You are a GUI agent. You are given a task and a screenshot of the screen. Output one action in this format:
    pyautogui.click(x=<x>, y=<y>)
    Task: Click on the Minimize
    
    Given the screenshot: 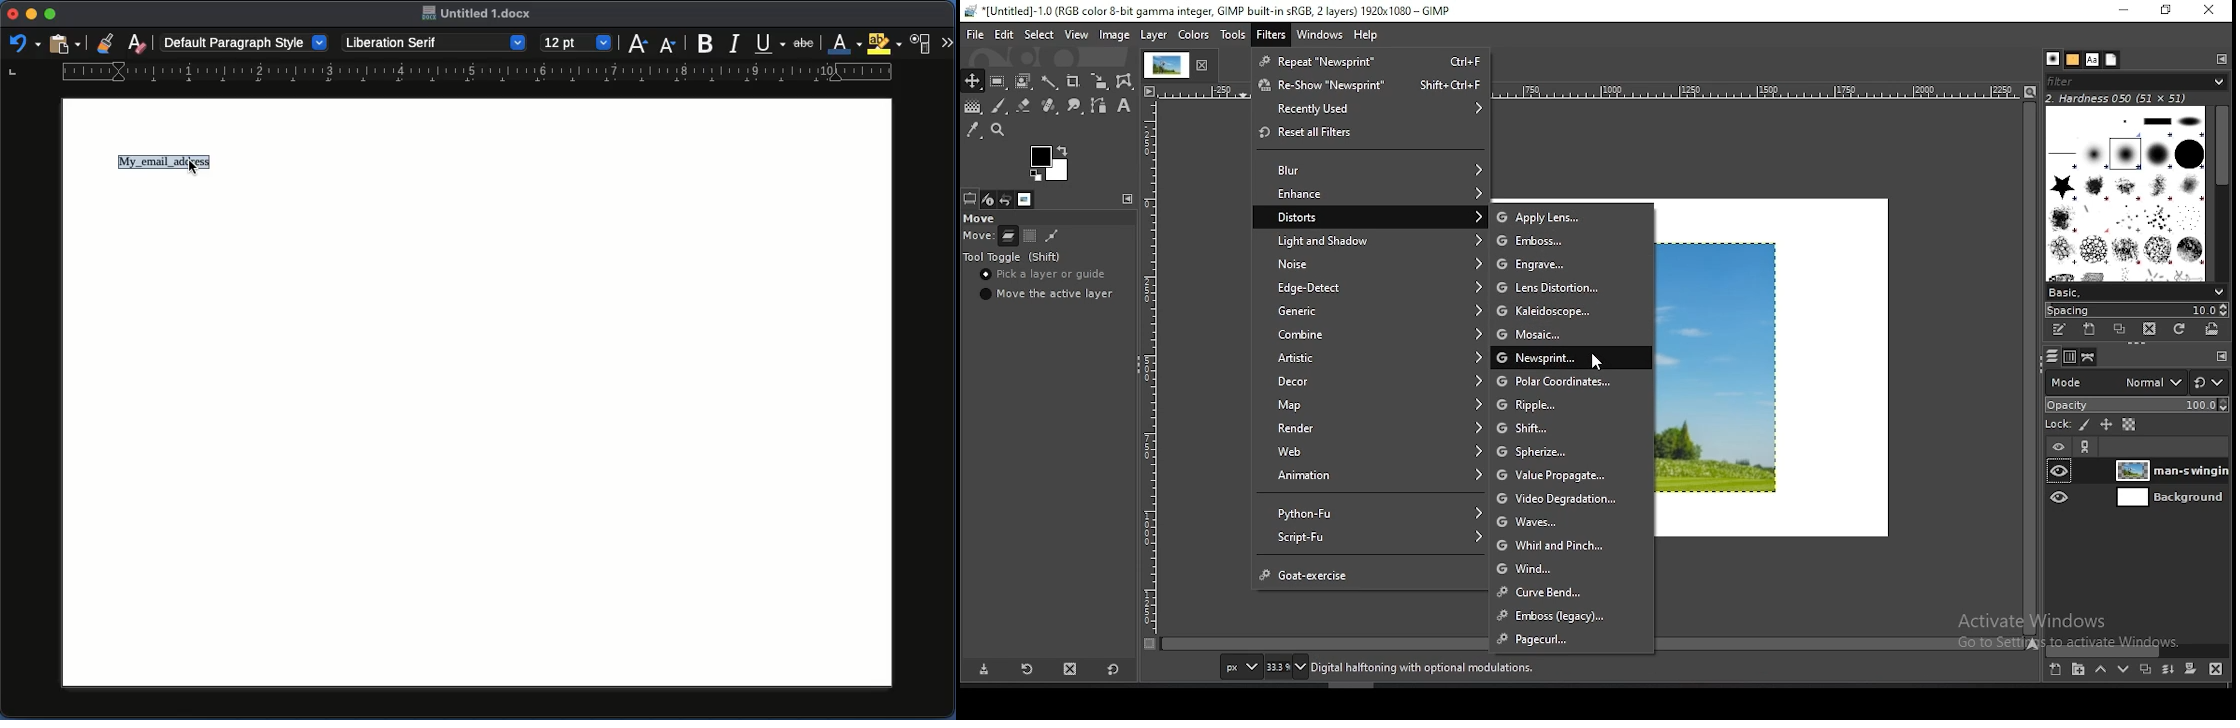 What is the action you would take?
    pyautogui.click(x=31, y=15)
    